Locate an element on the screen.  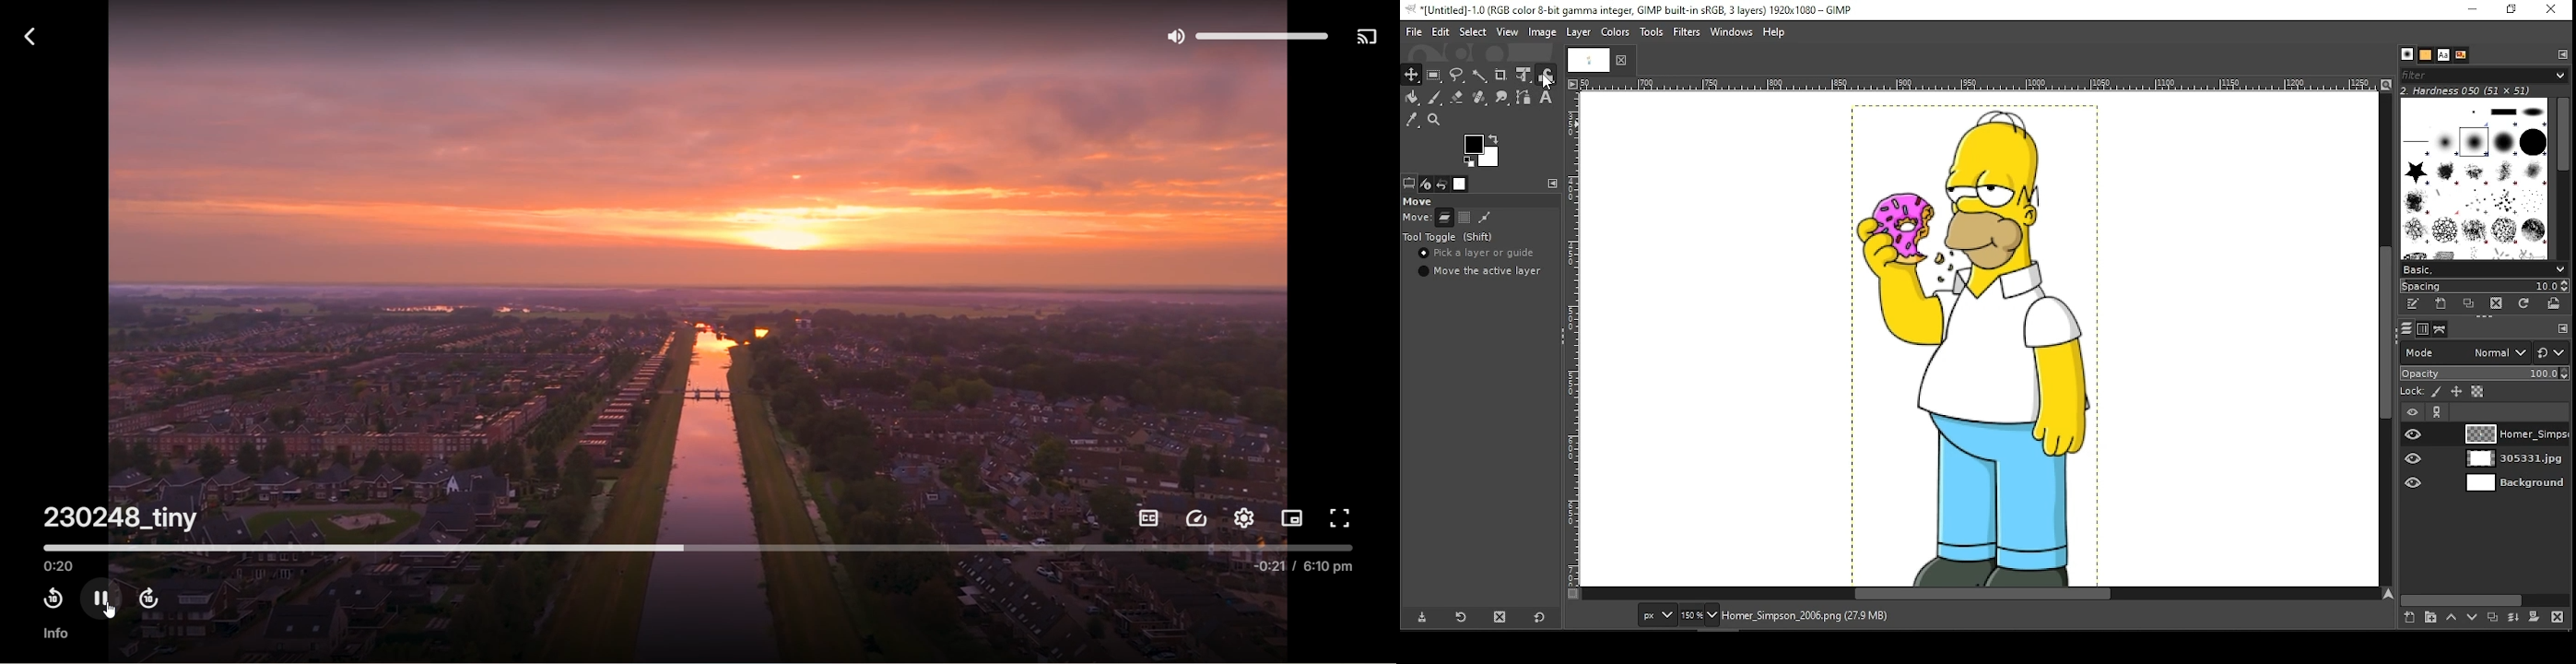
subtitles is located at coordinates (1143, 517).